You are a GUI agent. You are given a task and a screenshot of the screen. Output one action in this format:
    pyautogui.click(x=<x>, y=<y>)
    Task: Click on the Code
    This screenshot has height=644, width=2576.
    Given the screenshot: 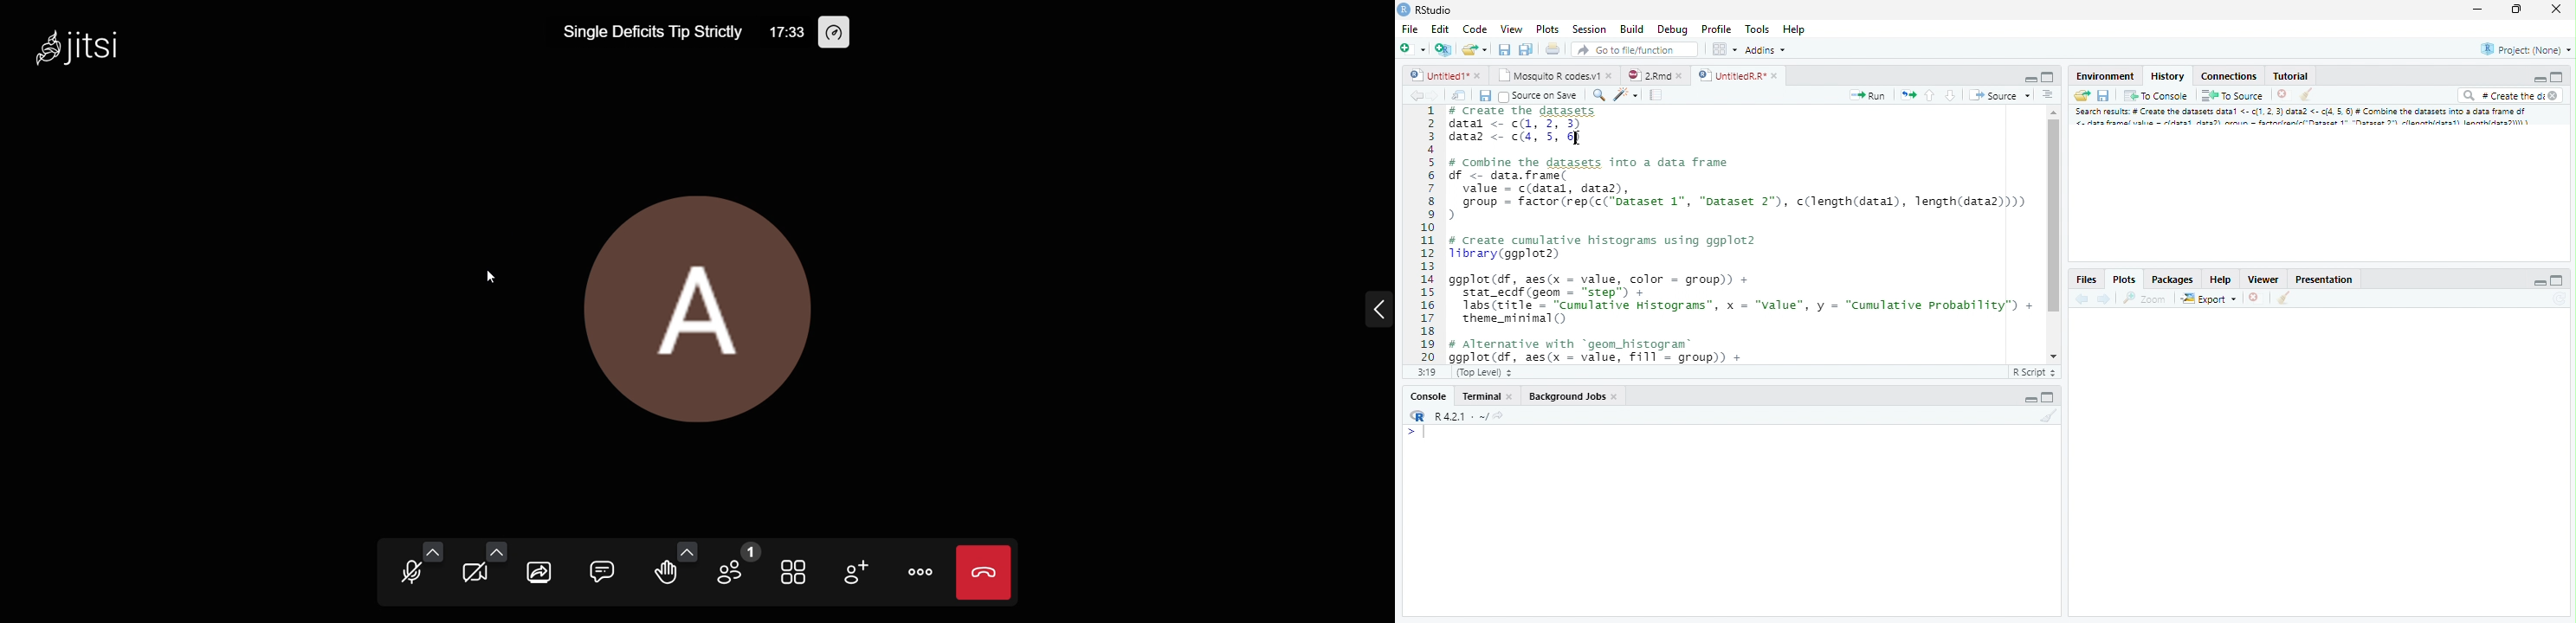 What is the action you would take?
    pyautogui.click(x=1474, y=30)
    